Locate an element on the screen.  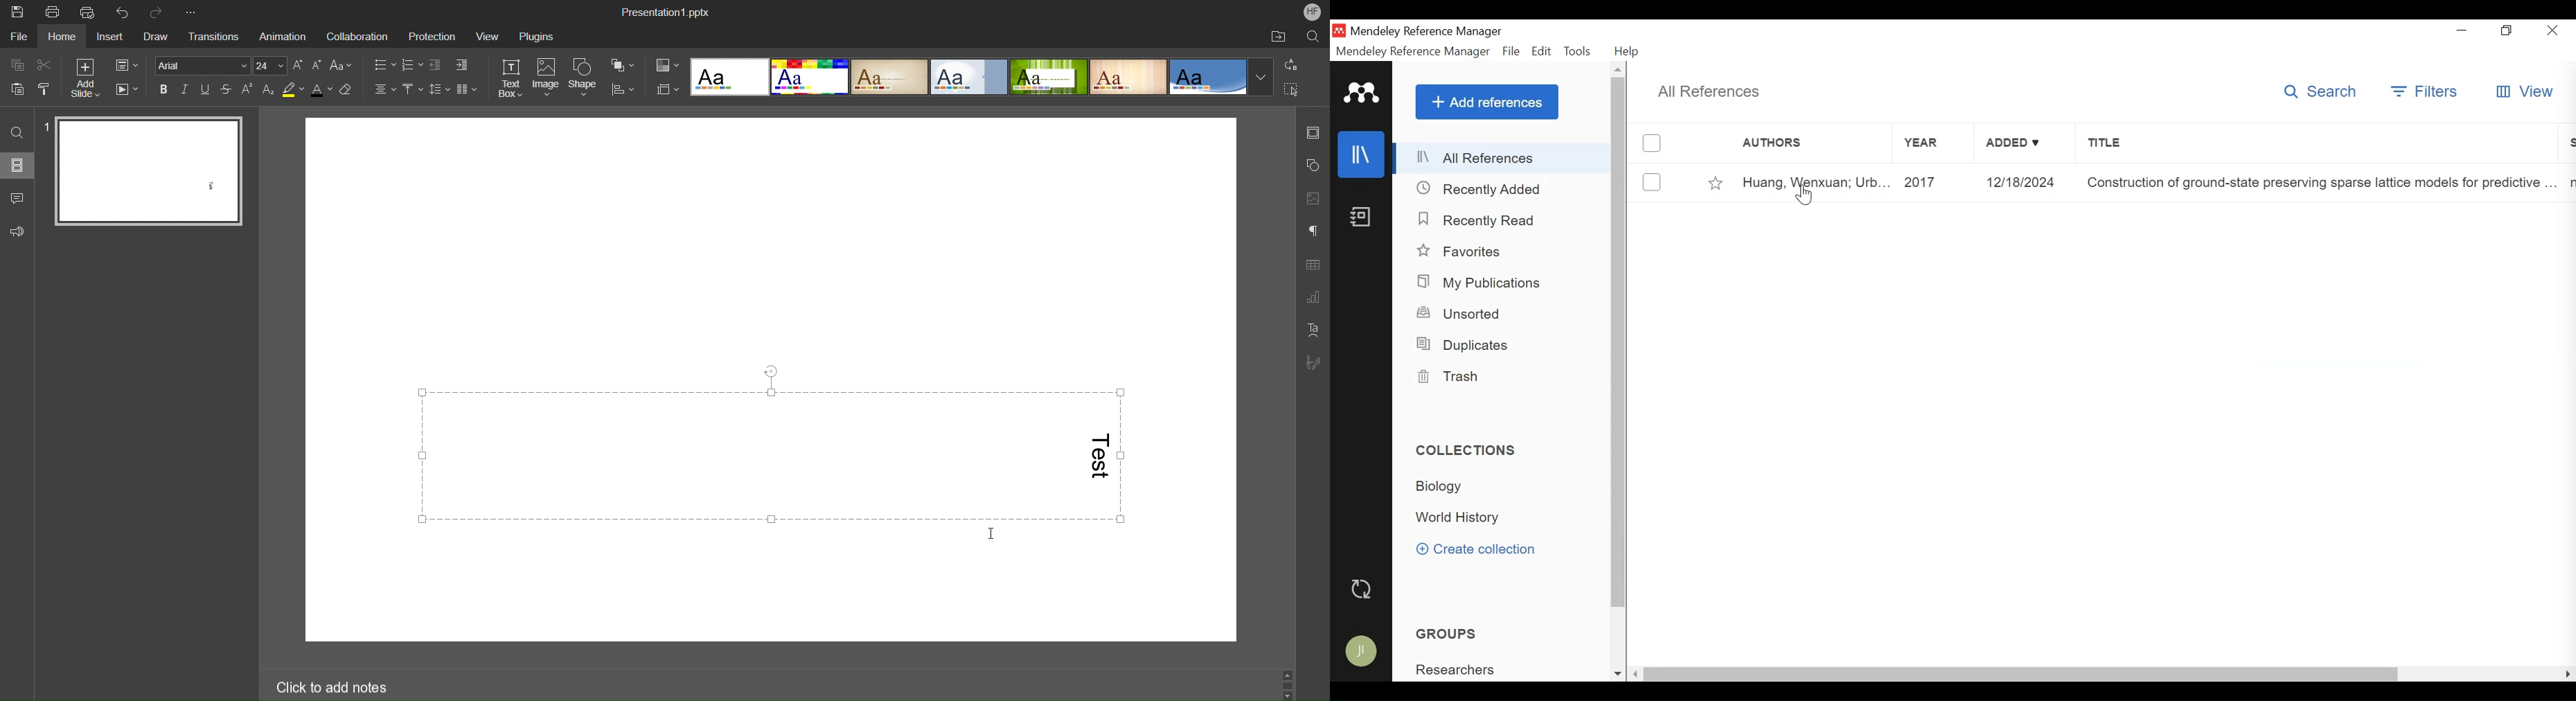
Click to add notes is located at coordinates (379, 686).